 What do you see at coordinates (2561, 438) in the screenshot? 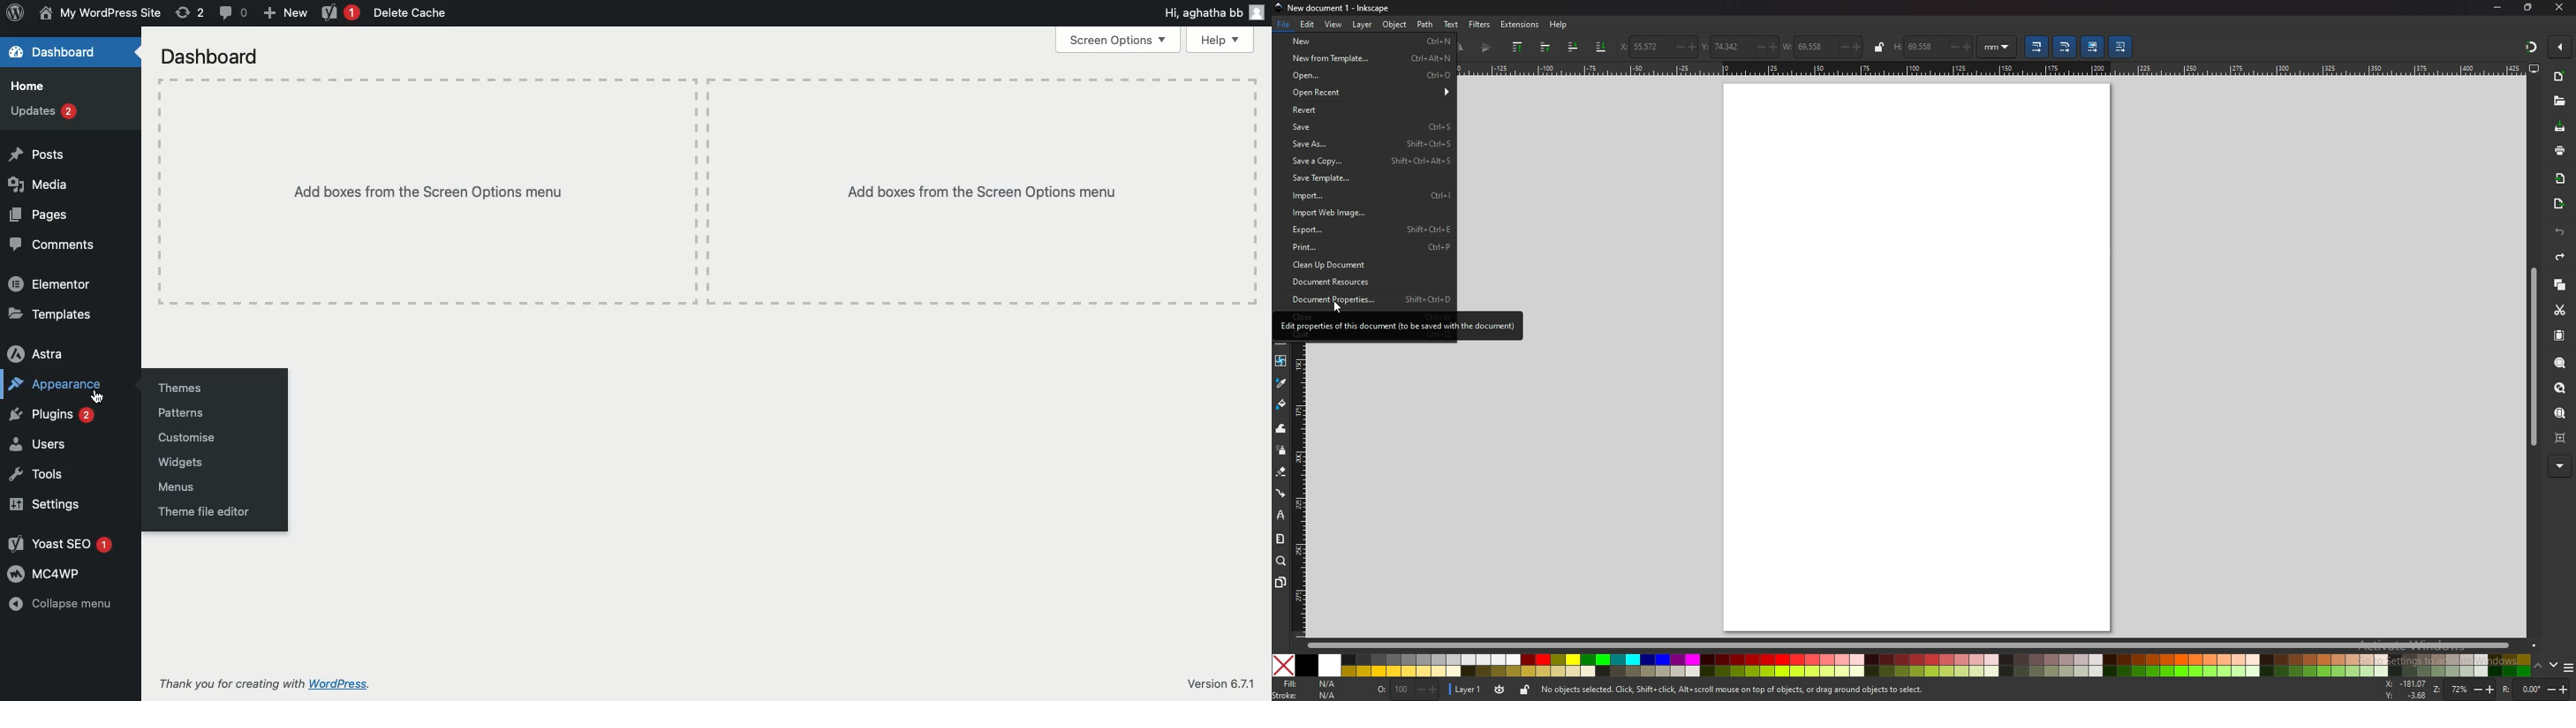
I see `zoom centre page` at bounding box center [2561, 438].